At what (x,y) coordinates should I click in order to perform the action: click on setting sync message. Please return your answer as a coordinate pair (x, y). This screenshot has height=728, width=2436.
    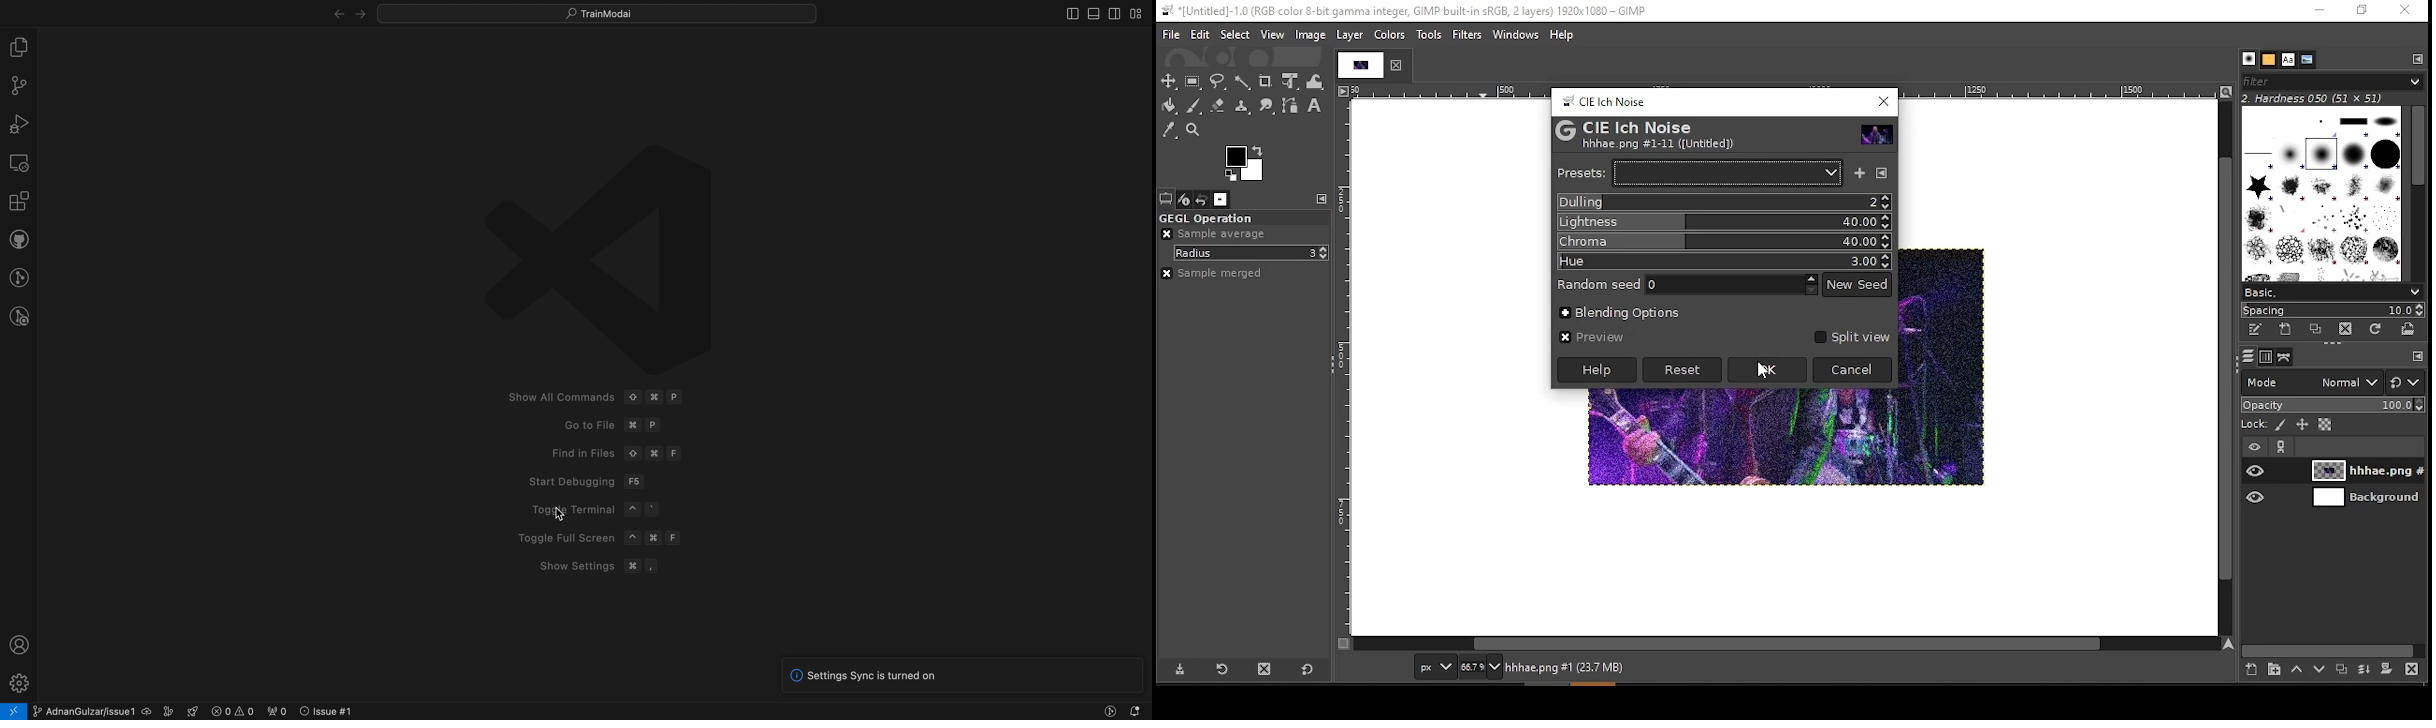
    Looking at the image, I should click on (969, 676).